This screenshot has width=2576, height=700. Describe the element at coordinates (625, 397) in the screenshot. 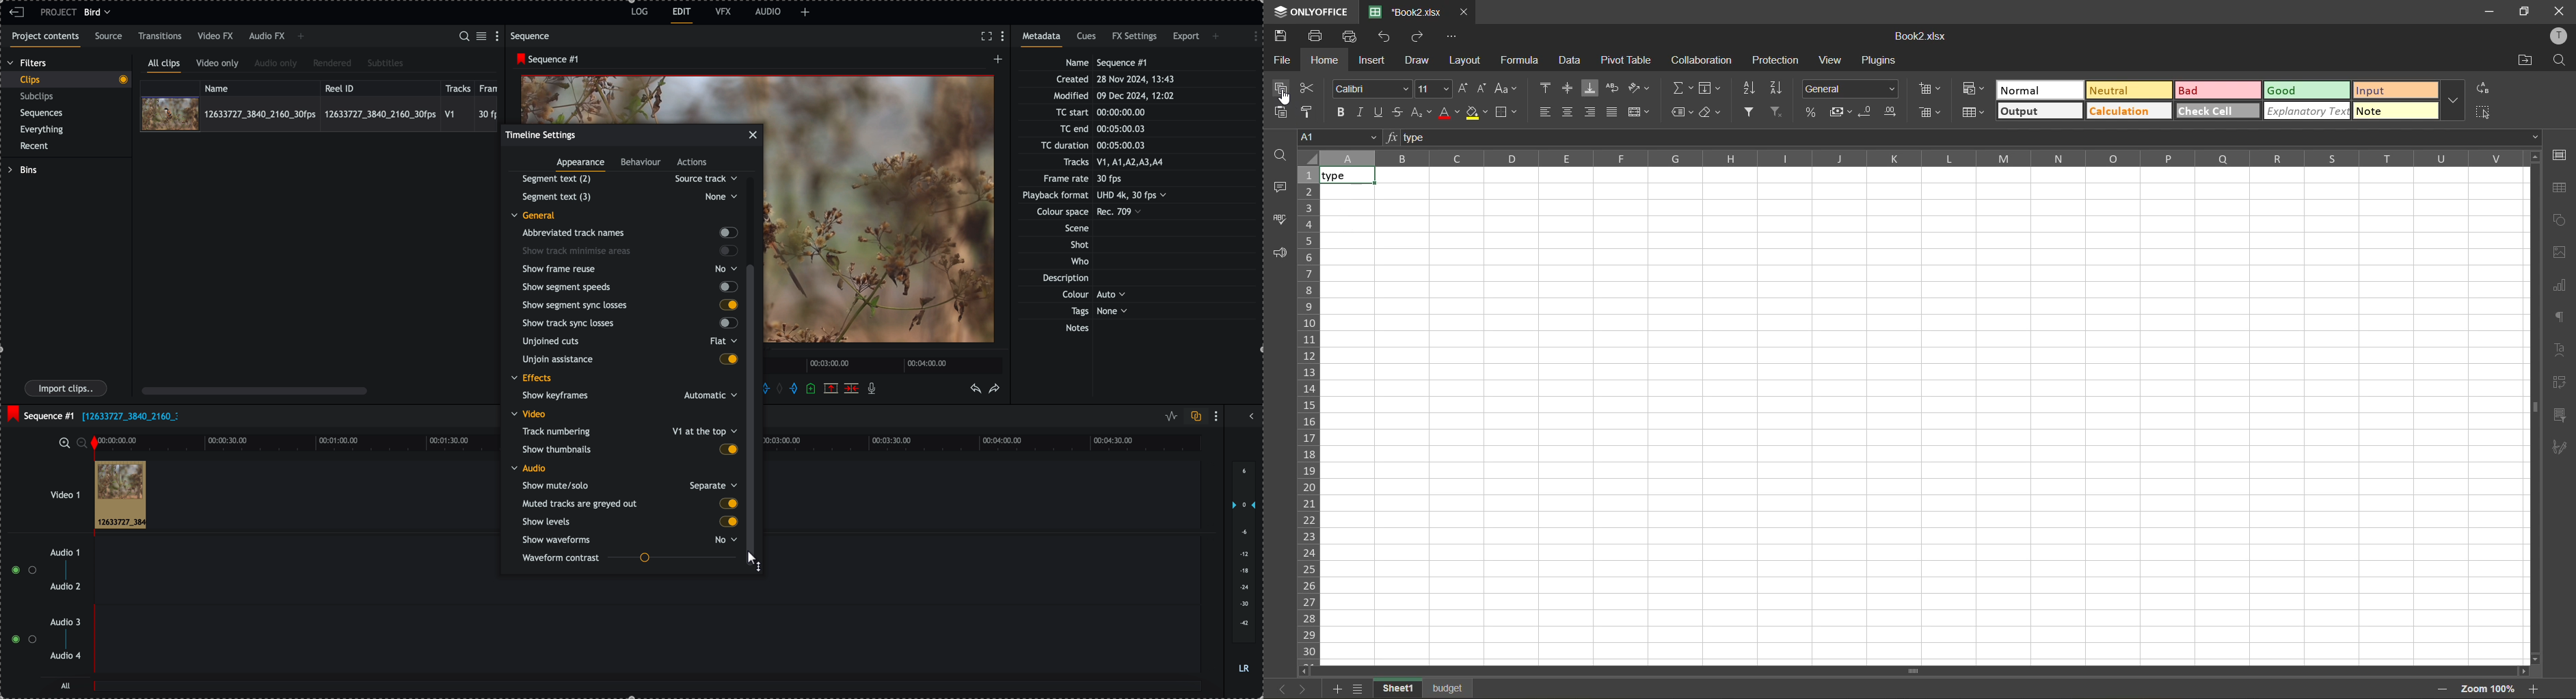

I see `show keyframes` at that location.